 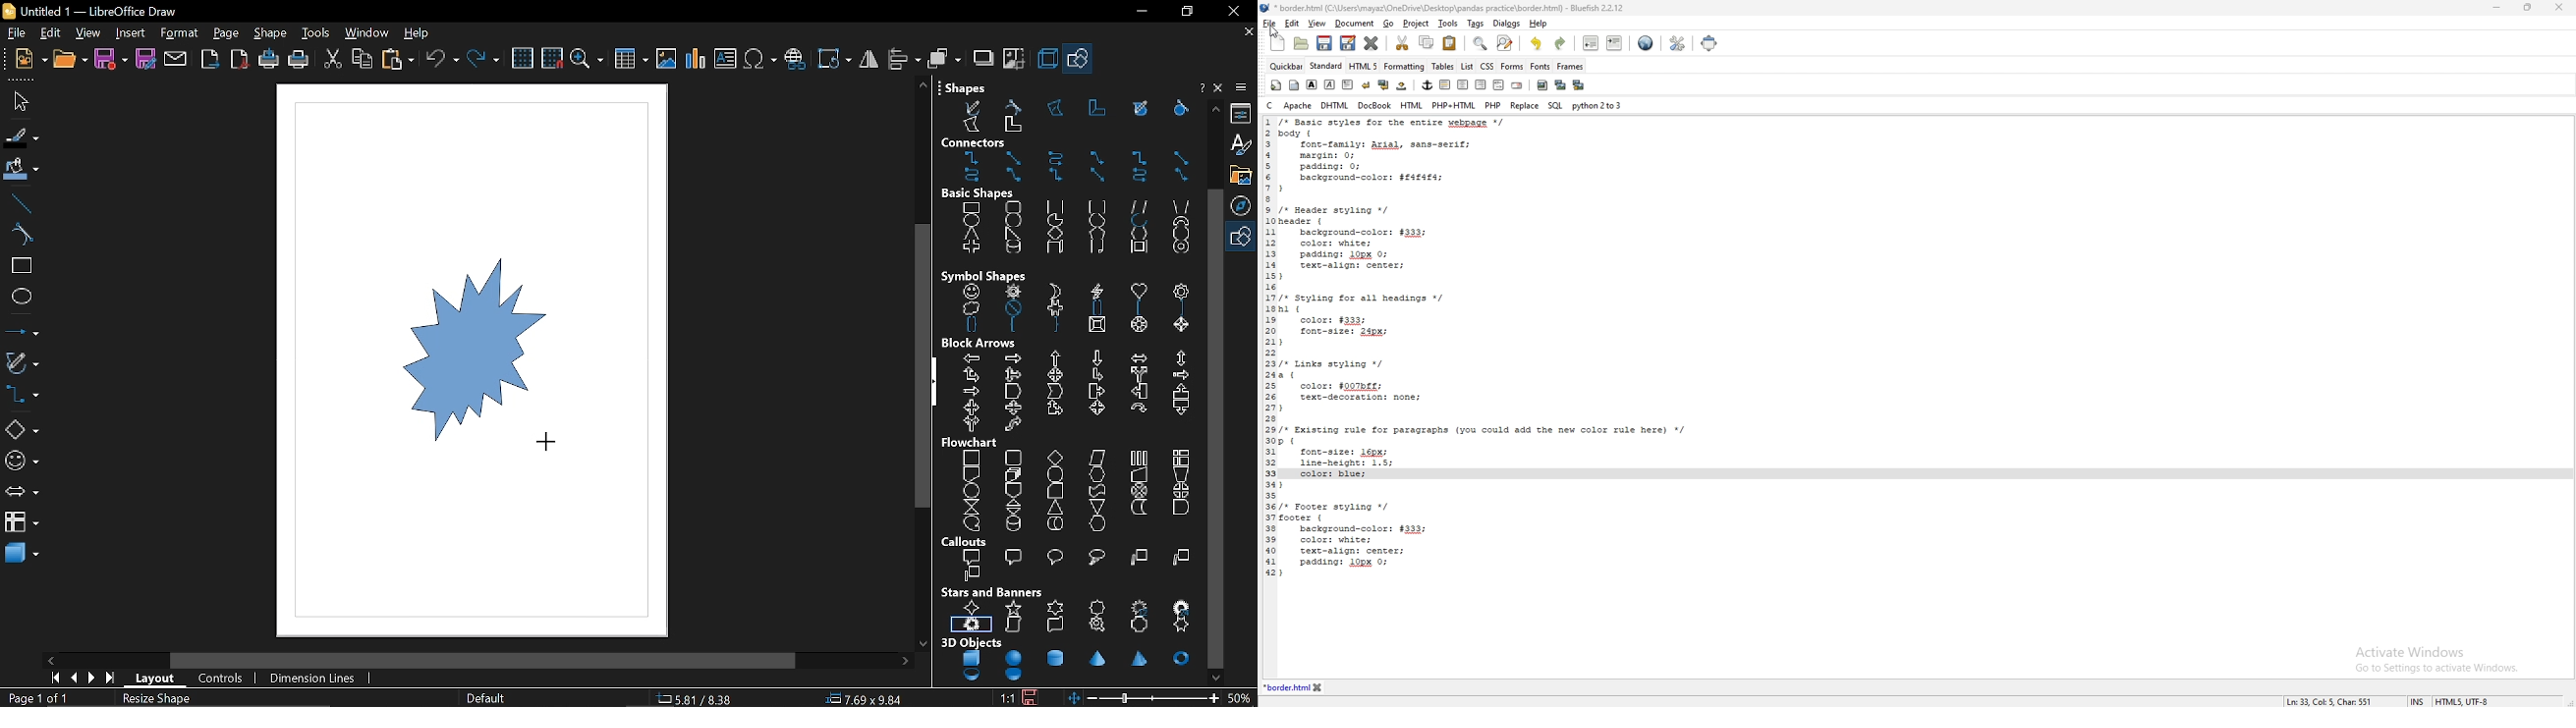 What do you see at coordinates (1247, 30) in the screenshot?
I see `Close tab` at bounding box center [1247, 30].